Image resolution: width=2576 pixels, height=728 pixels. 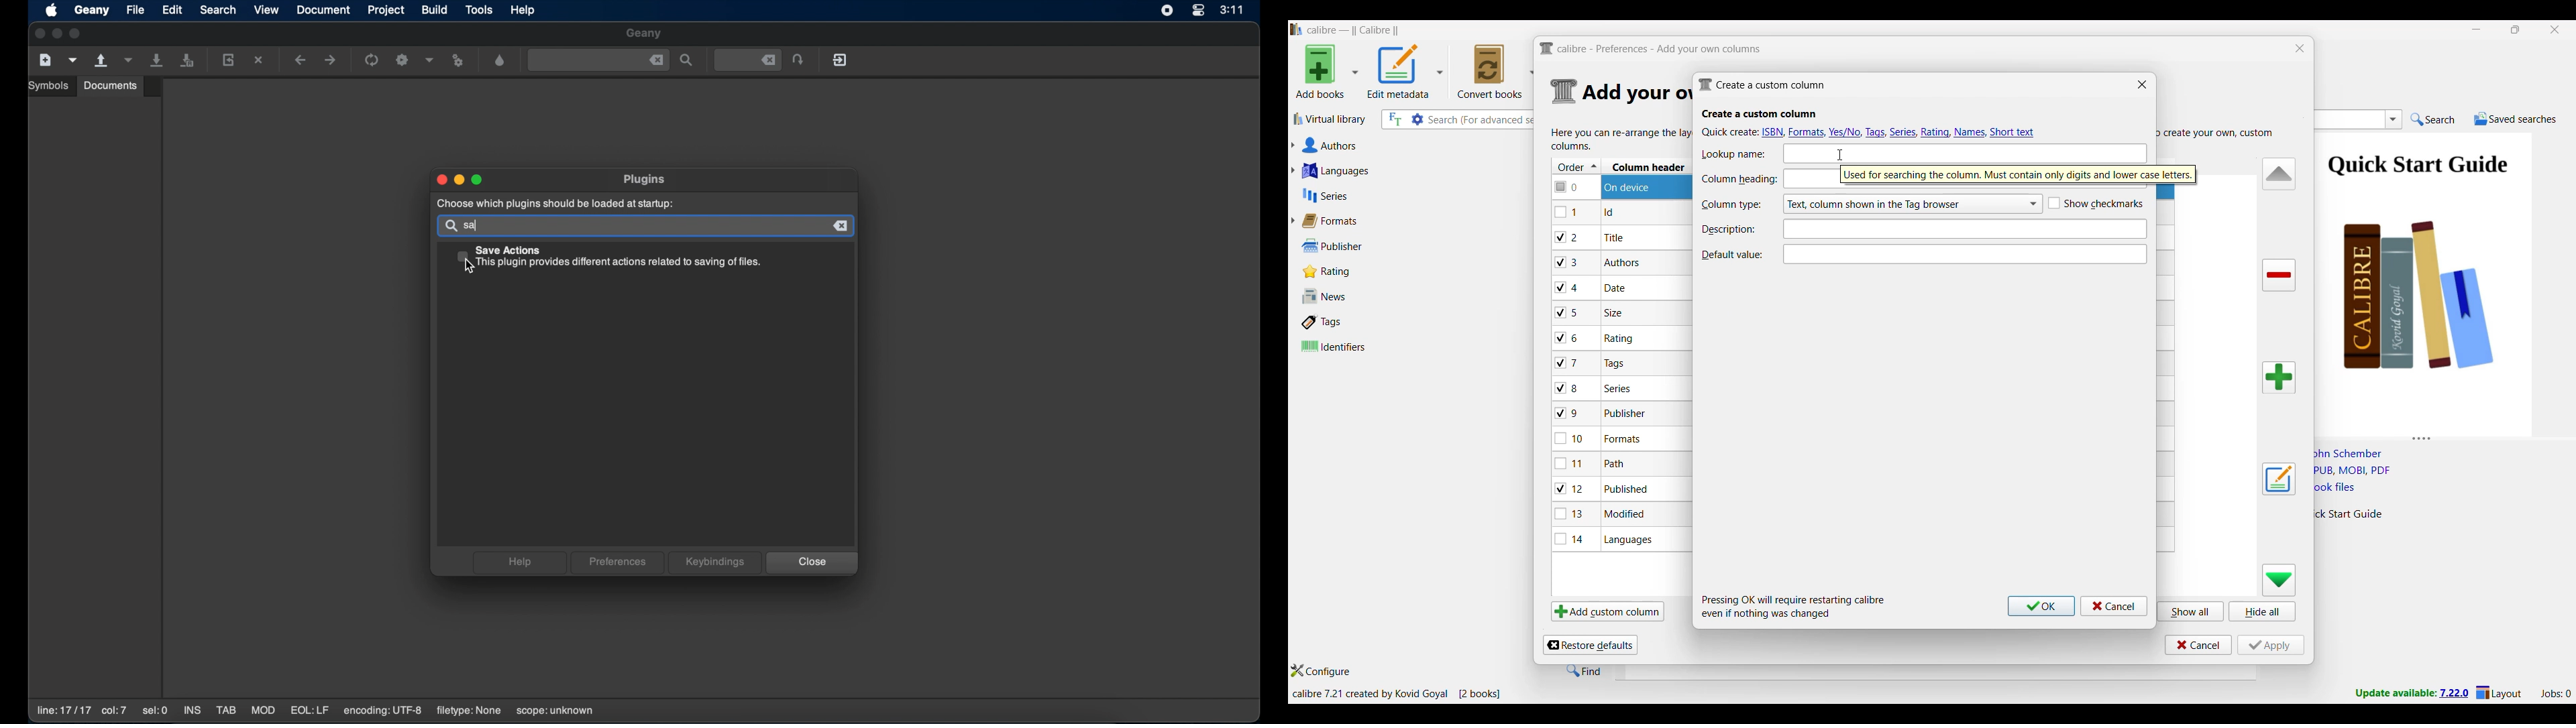 I want to click on Show interface in a smaller tab, so click(x=2516, y=29).